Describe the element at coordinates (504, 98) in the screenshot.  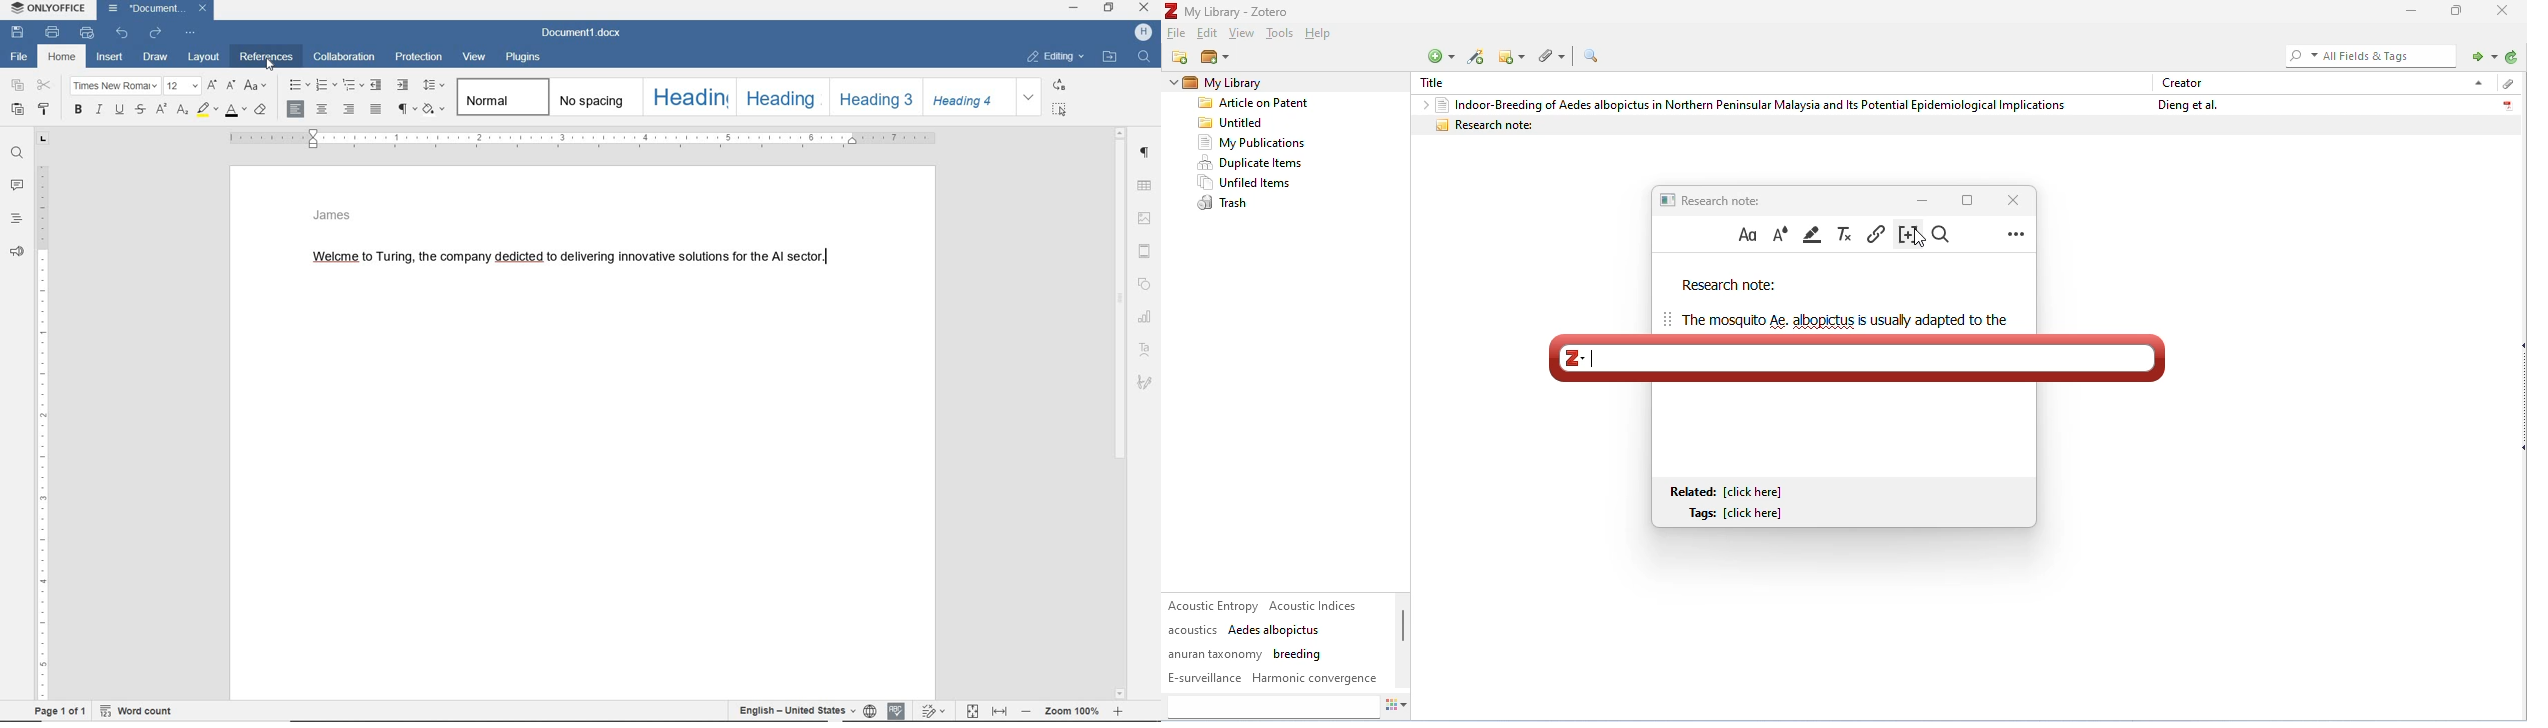
I see `normal` at that location.